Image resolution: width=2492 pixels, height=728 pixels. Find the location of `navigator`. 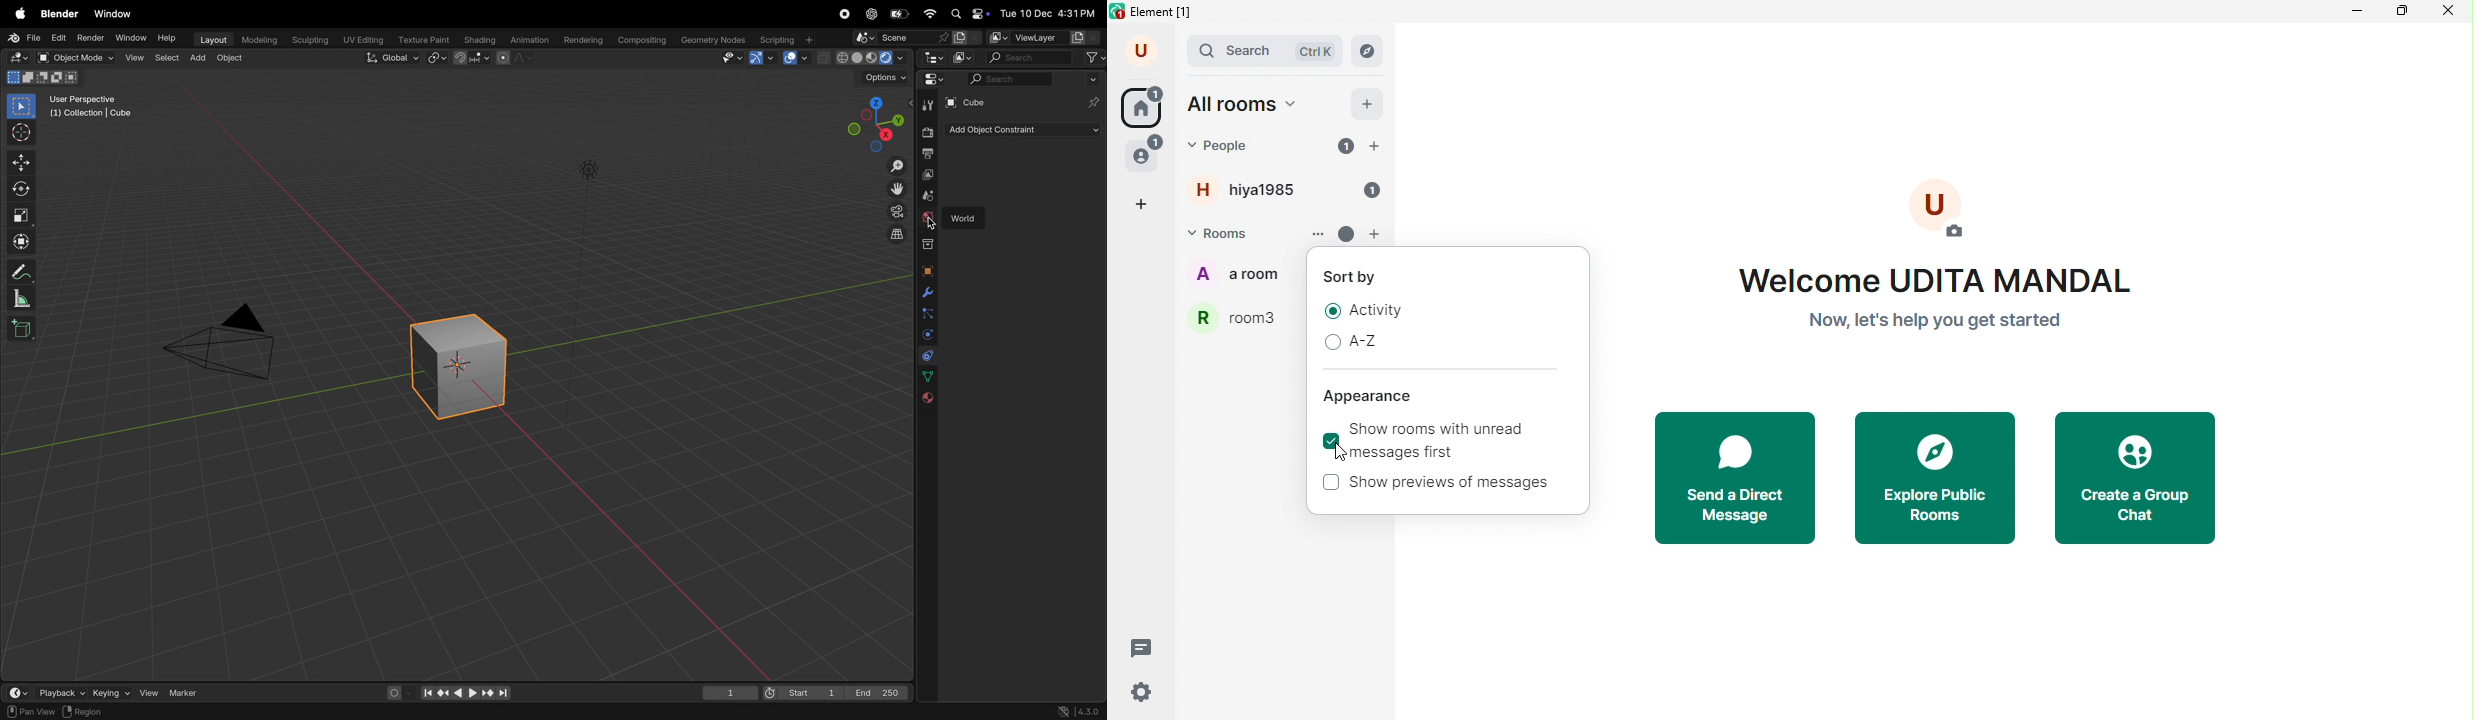

navigator is located at coordinates (1369, 50).